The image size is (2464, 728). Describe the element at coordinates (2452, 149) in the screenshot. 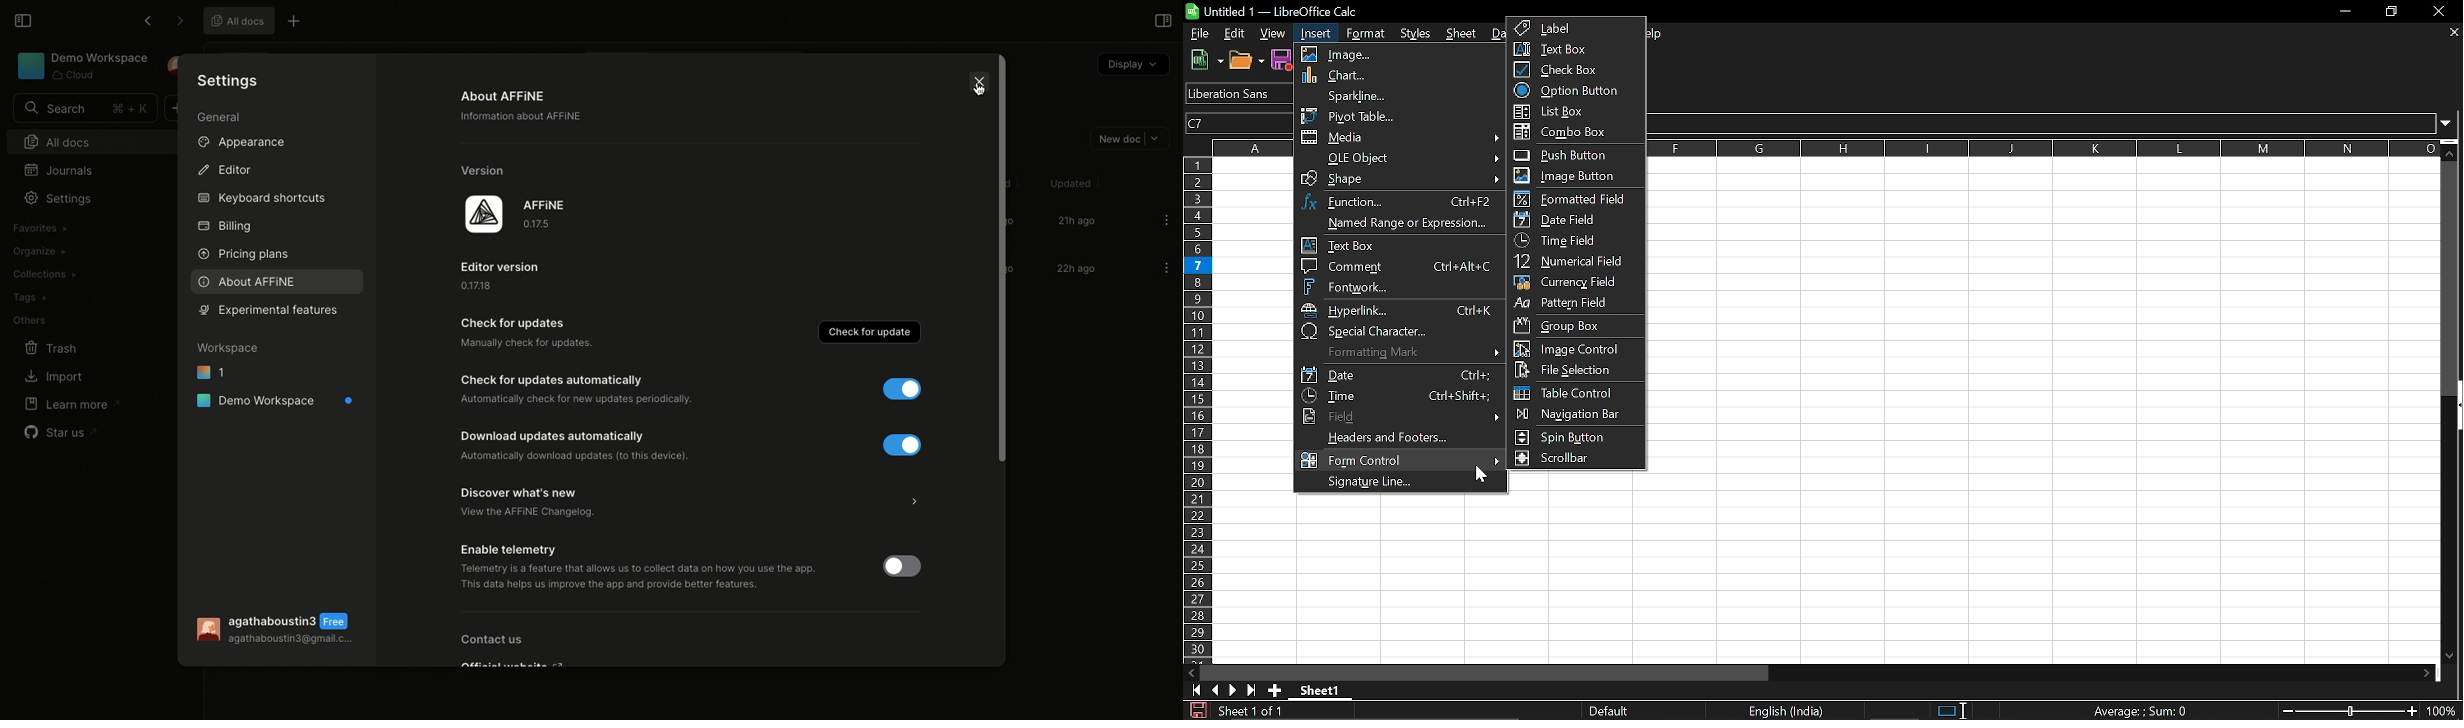

I see `Move down` at that location.